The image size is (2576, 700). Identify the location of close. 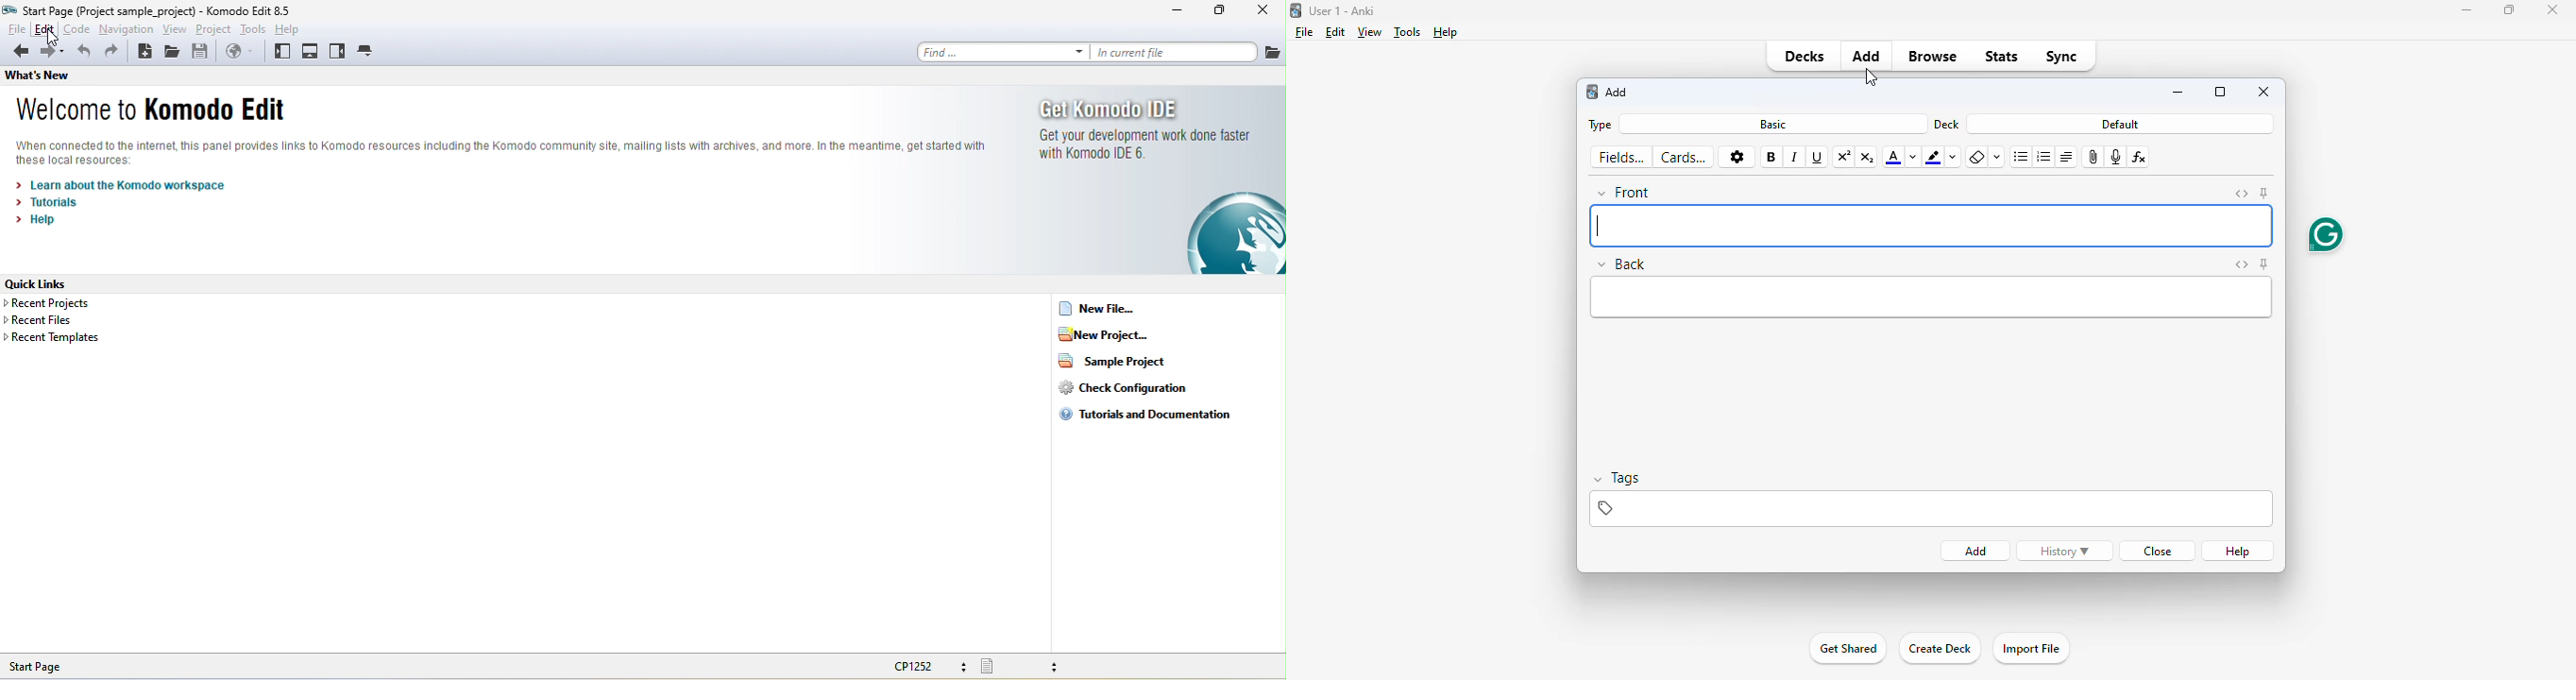
(2552, 9).